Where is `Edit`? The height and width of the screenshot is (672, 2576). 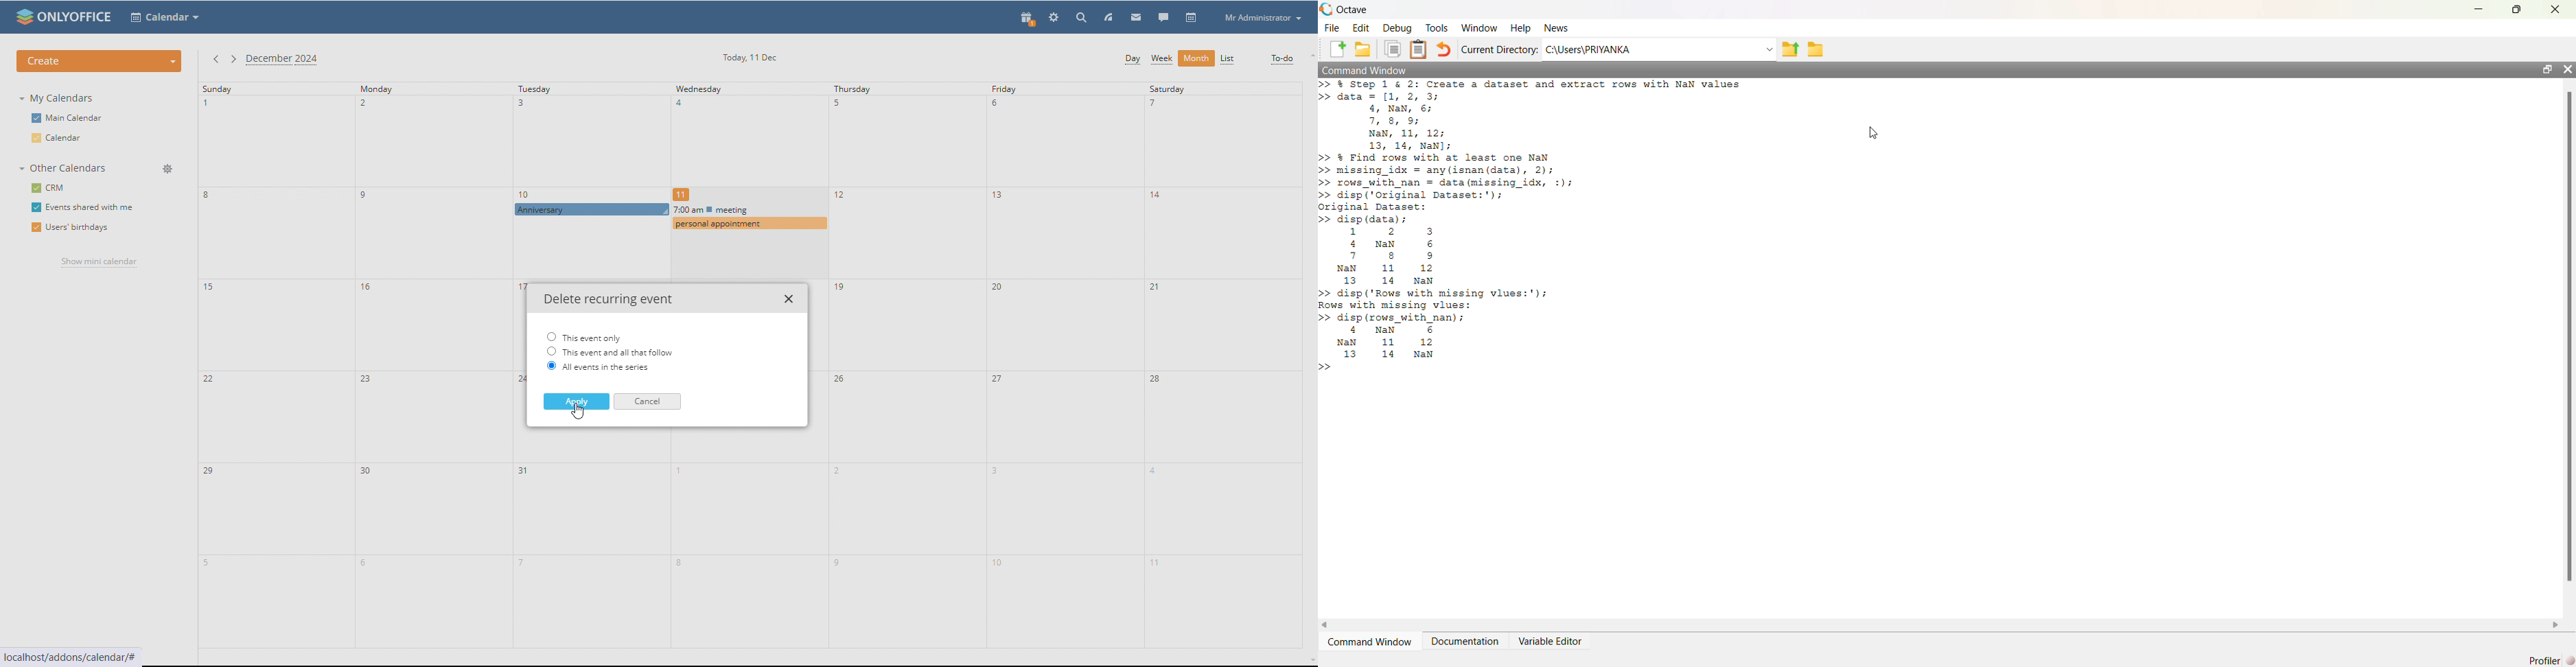
Edit is located at coordinates (1361, 28).